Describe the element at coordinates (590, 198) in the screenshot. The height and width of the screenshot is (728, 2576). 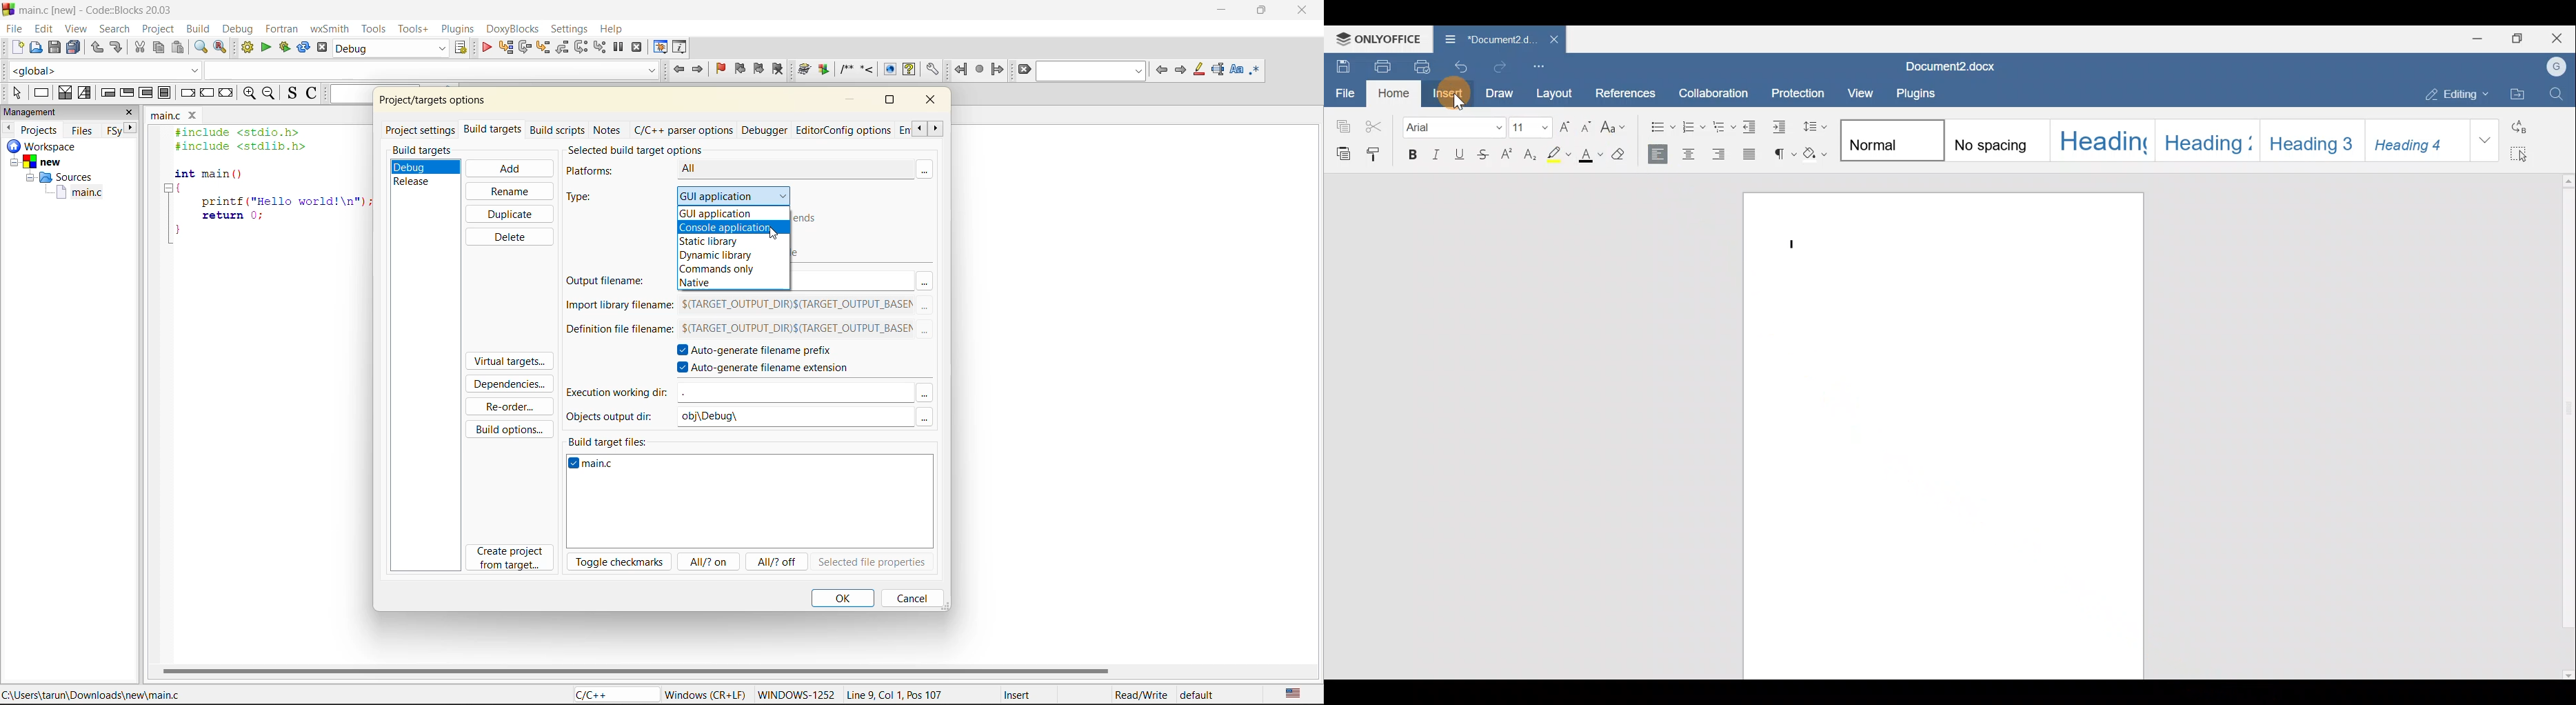
I see `type` at that location.